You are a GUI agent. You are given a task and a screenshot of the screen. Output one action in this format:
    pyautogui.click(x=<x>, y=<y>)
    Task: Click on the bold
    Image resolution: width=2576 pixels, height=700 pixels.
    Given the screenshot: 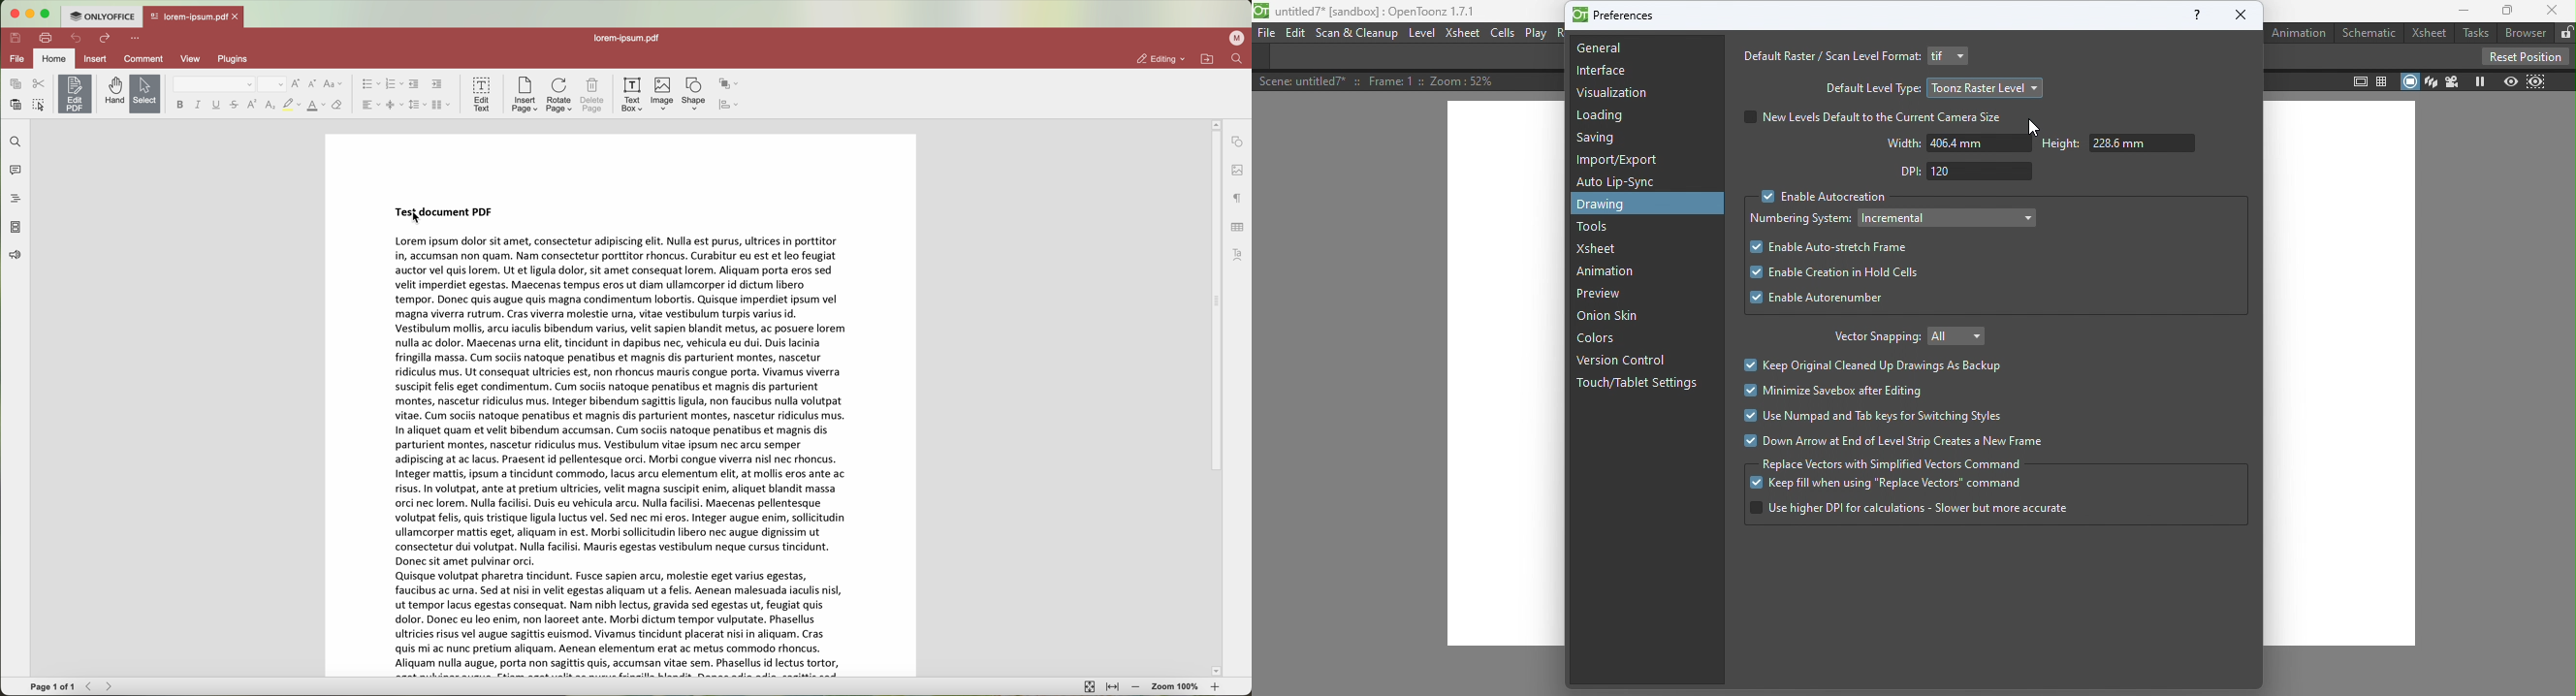 What is the action you would take?
    pyautogui.click(x=180, y=104)
    